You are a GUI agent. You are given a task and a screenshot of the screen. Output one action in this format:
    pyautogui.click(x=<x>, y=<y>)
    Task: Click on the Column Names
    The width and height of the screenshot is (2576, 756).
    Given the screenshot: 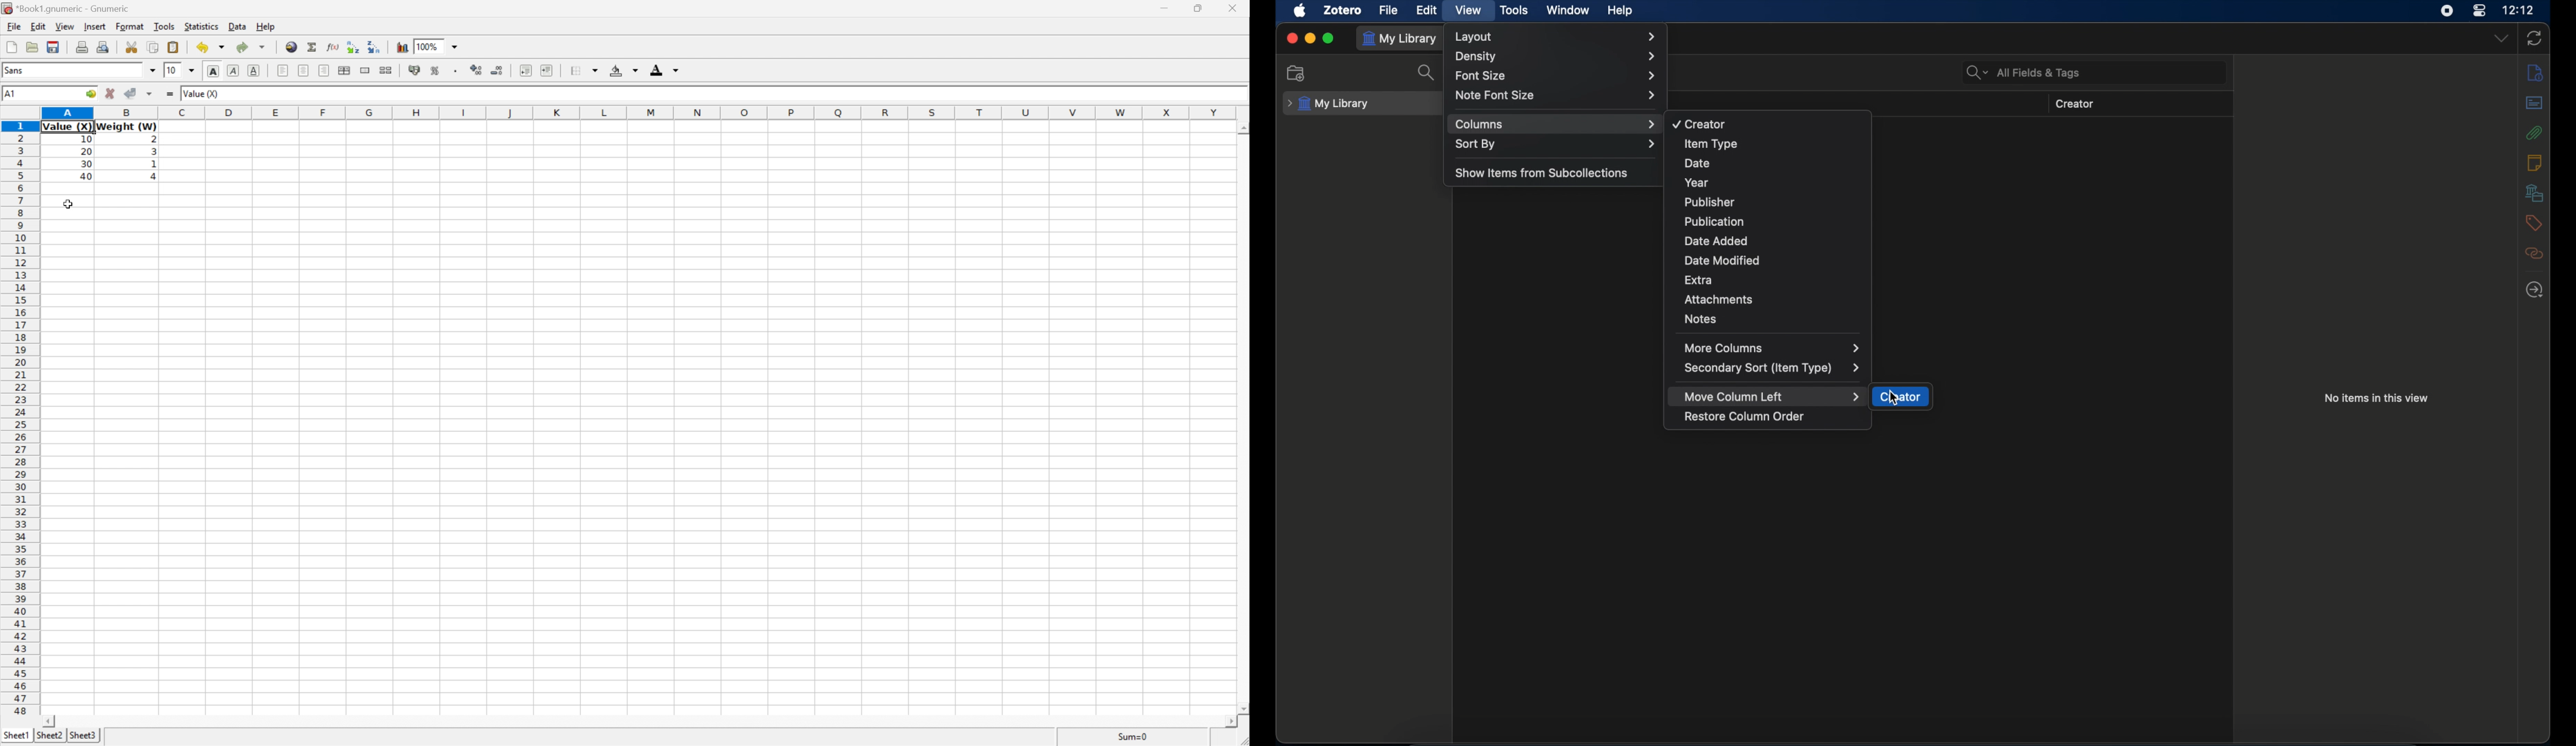 What is the action you would take?
    pyautogui.click(x=640, y=112)
    